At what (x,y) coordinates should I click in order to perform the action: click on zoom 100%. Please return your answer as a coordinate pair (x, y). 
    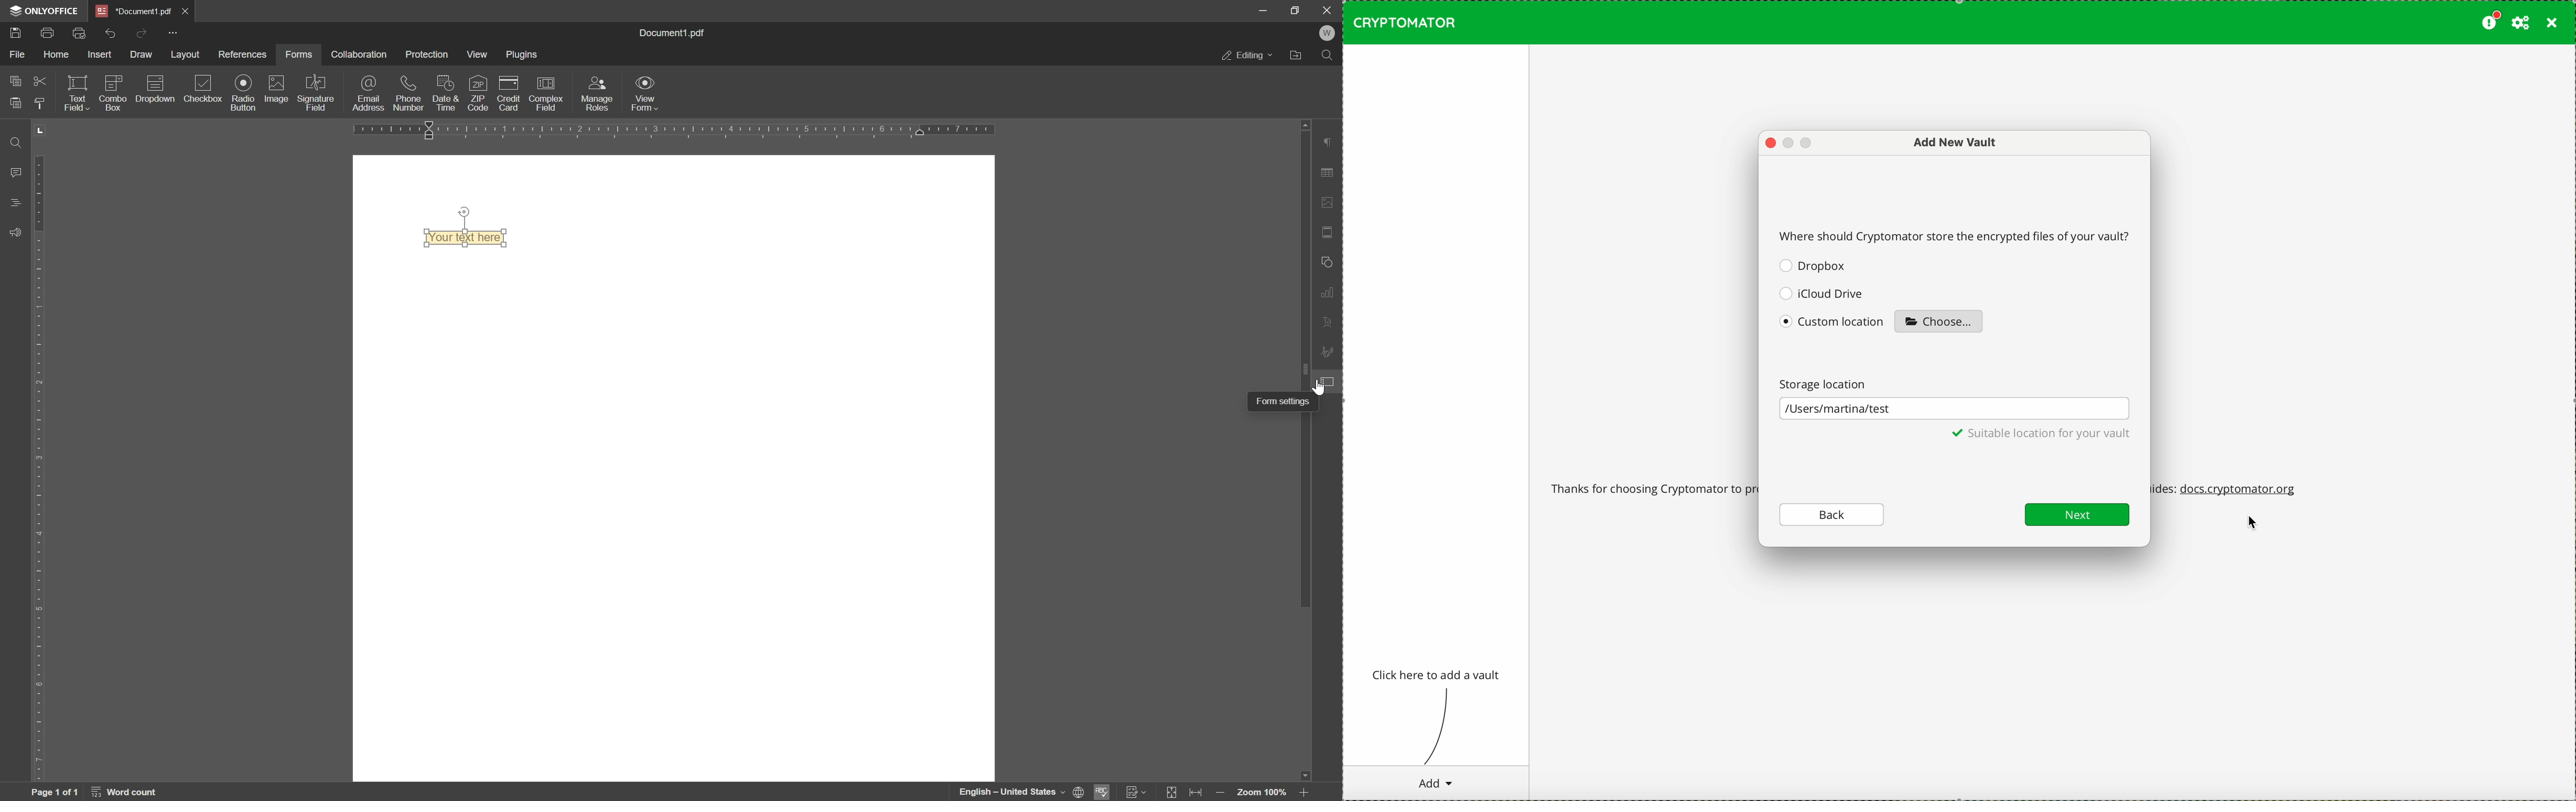
    Looking at the image, I should click on (1263, 794).